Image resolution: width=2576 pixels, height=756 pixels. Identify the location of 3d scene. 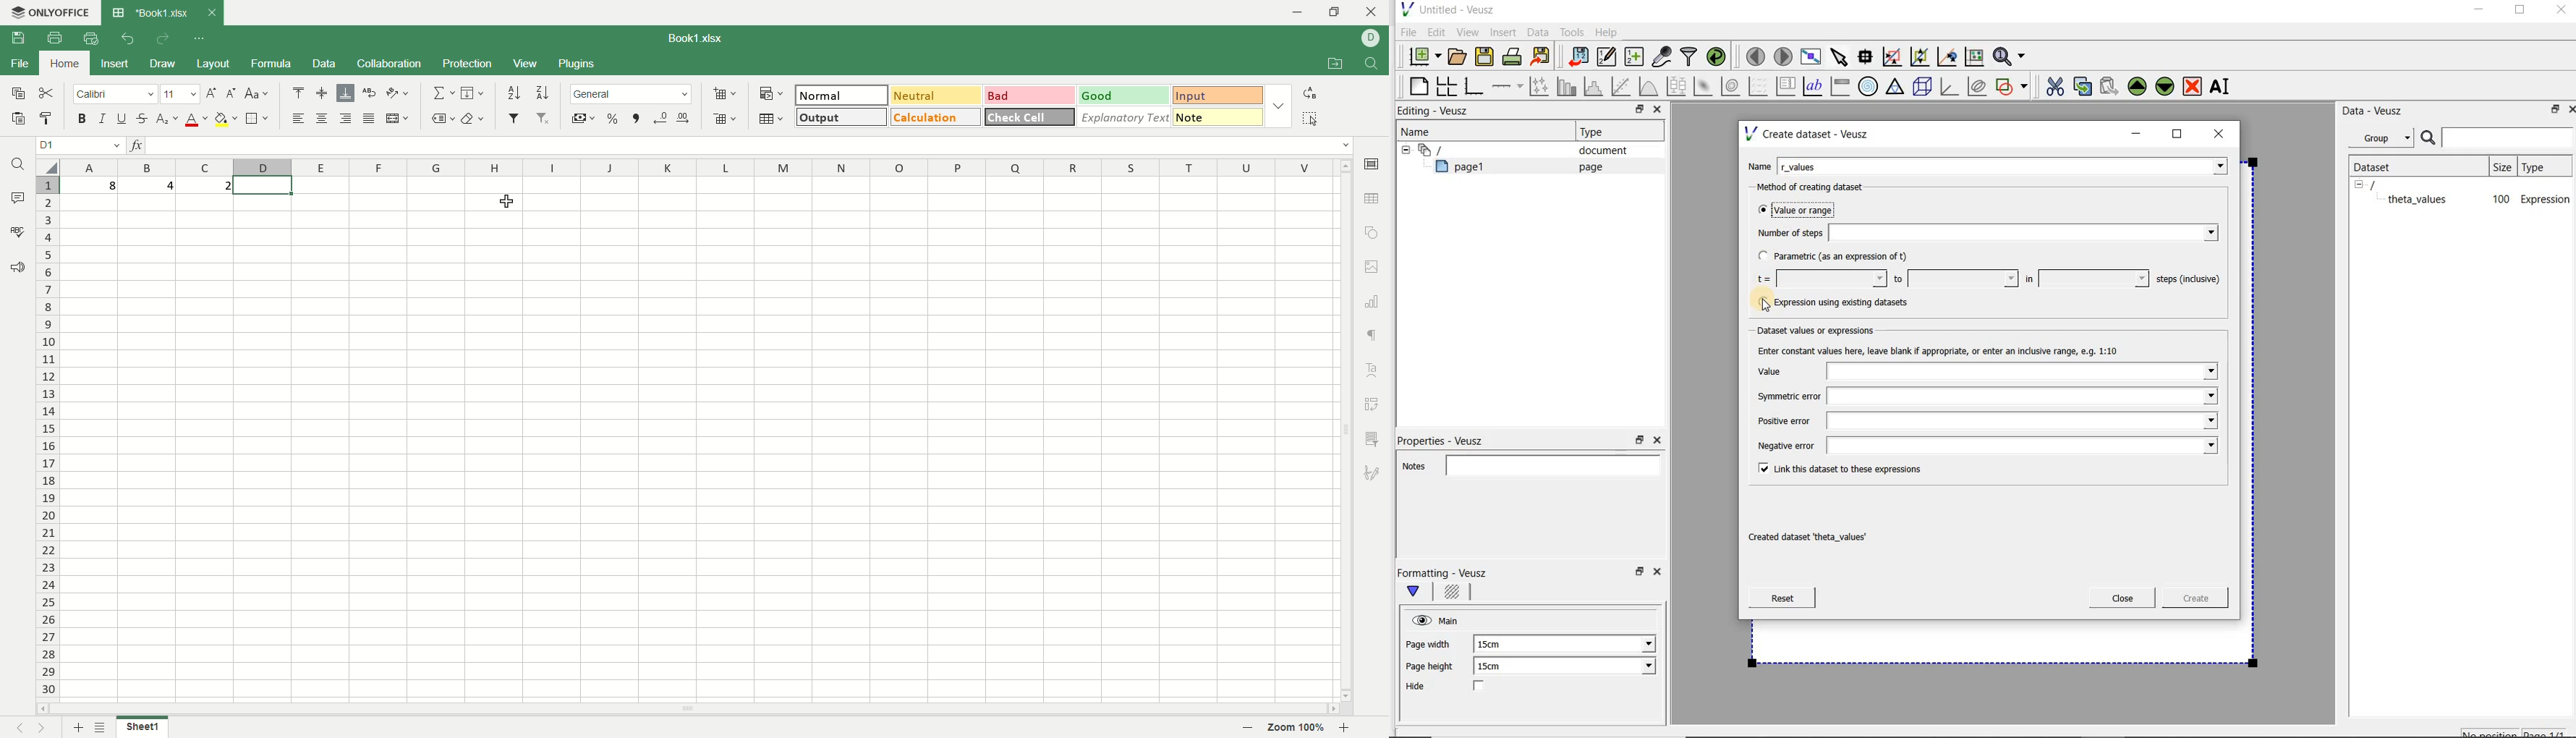
(1923, 88).